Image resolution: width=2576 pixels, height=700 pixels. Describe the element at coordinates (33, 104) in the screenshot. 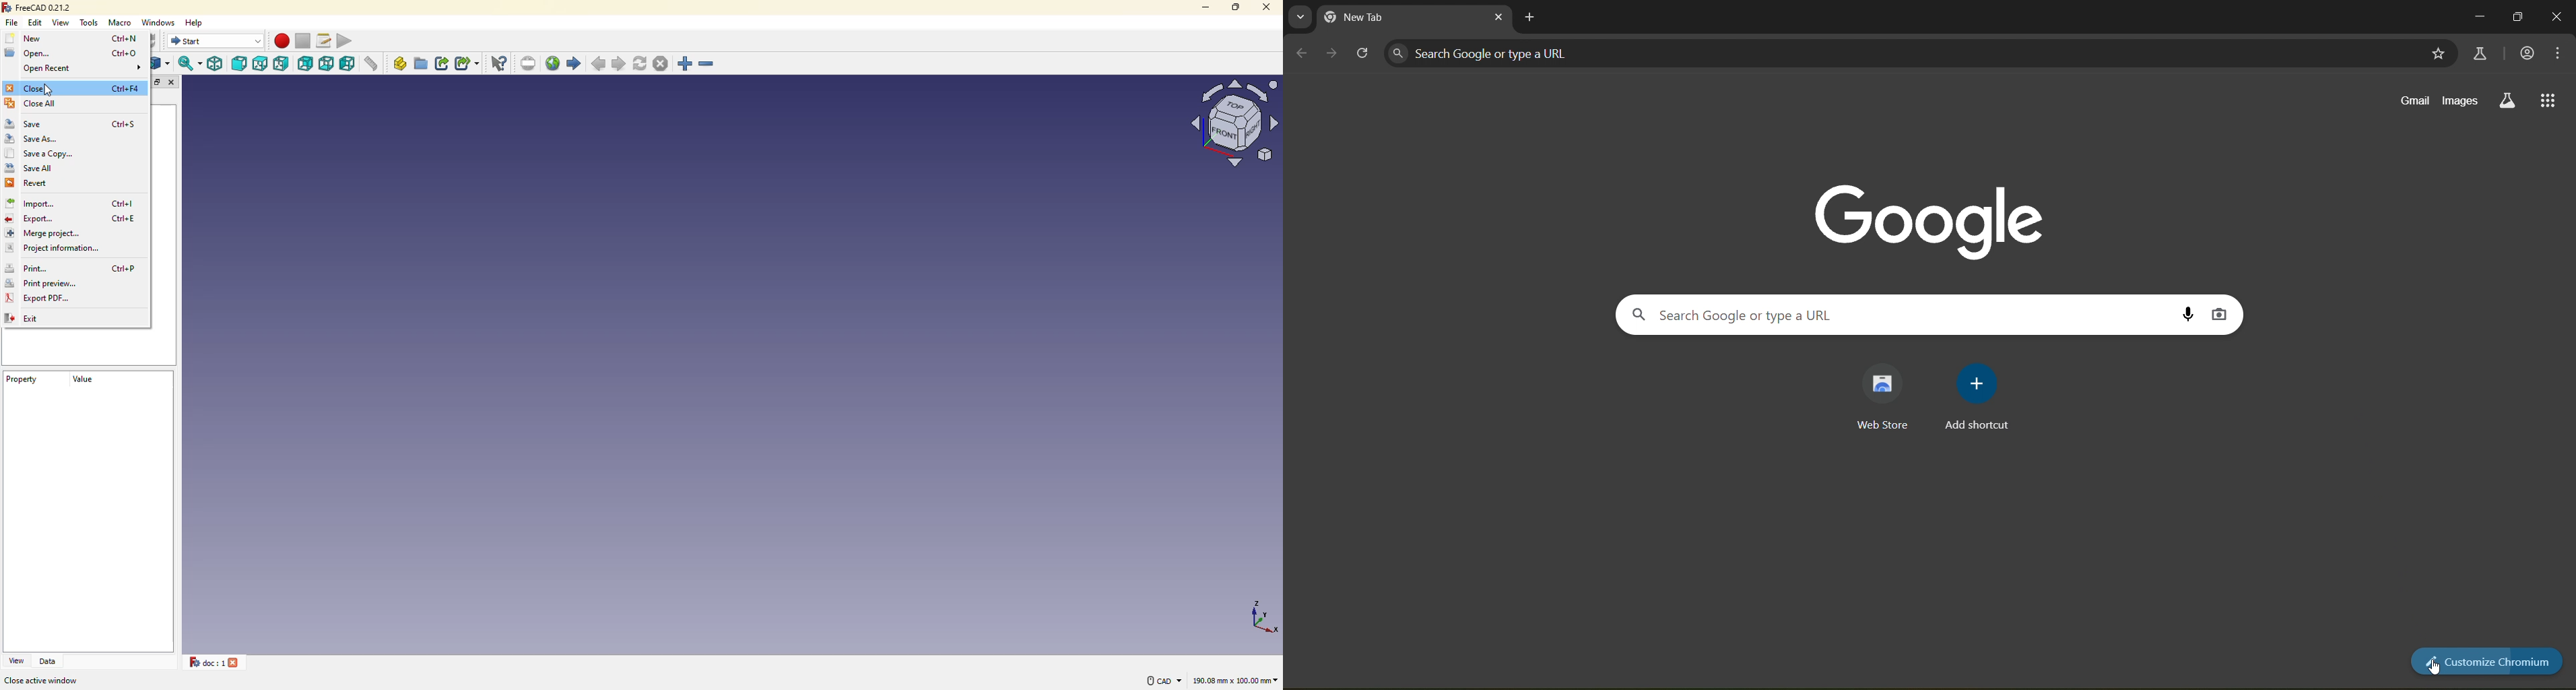

I see `close all` at that location.